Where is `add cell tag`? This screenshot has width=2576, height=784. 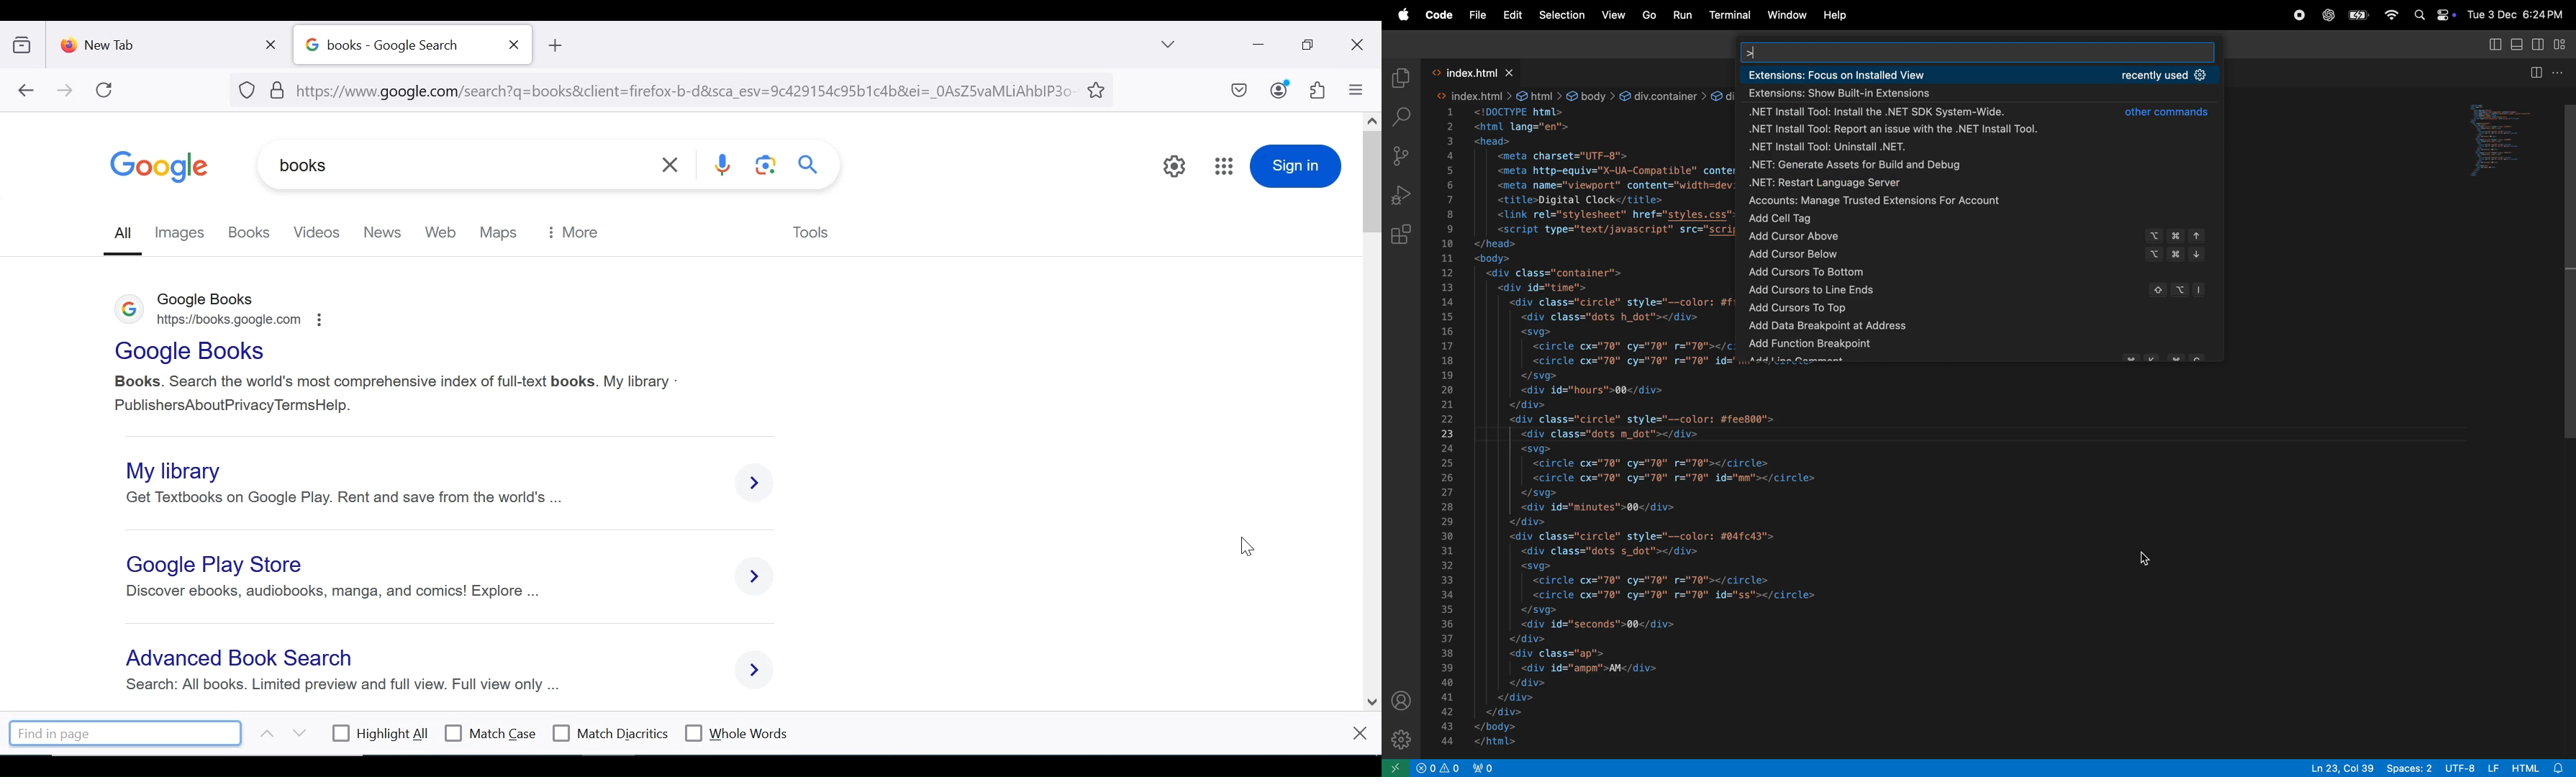
add cell tag is located at coordinates (1980, 219).